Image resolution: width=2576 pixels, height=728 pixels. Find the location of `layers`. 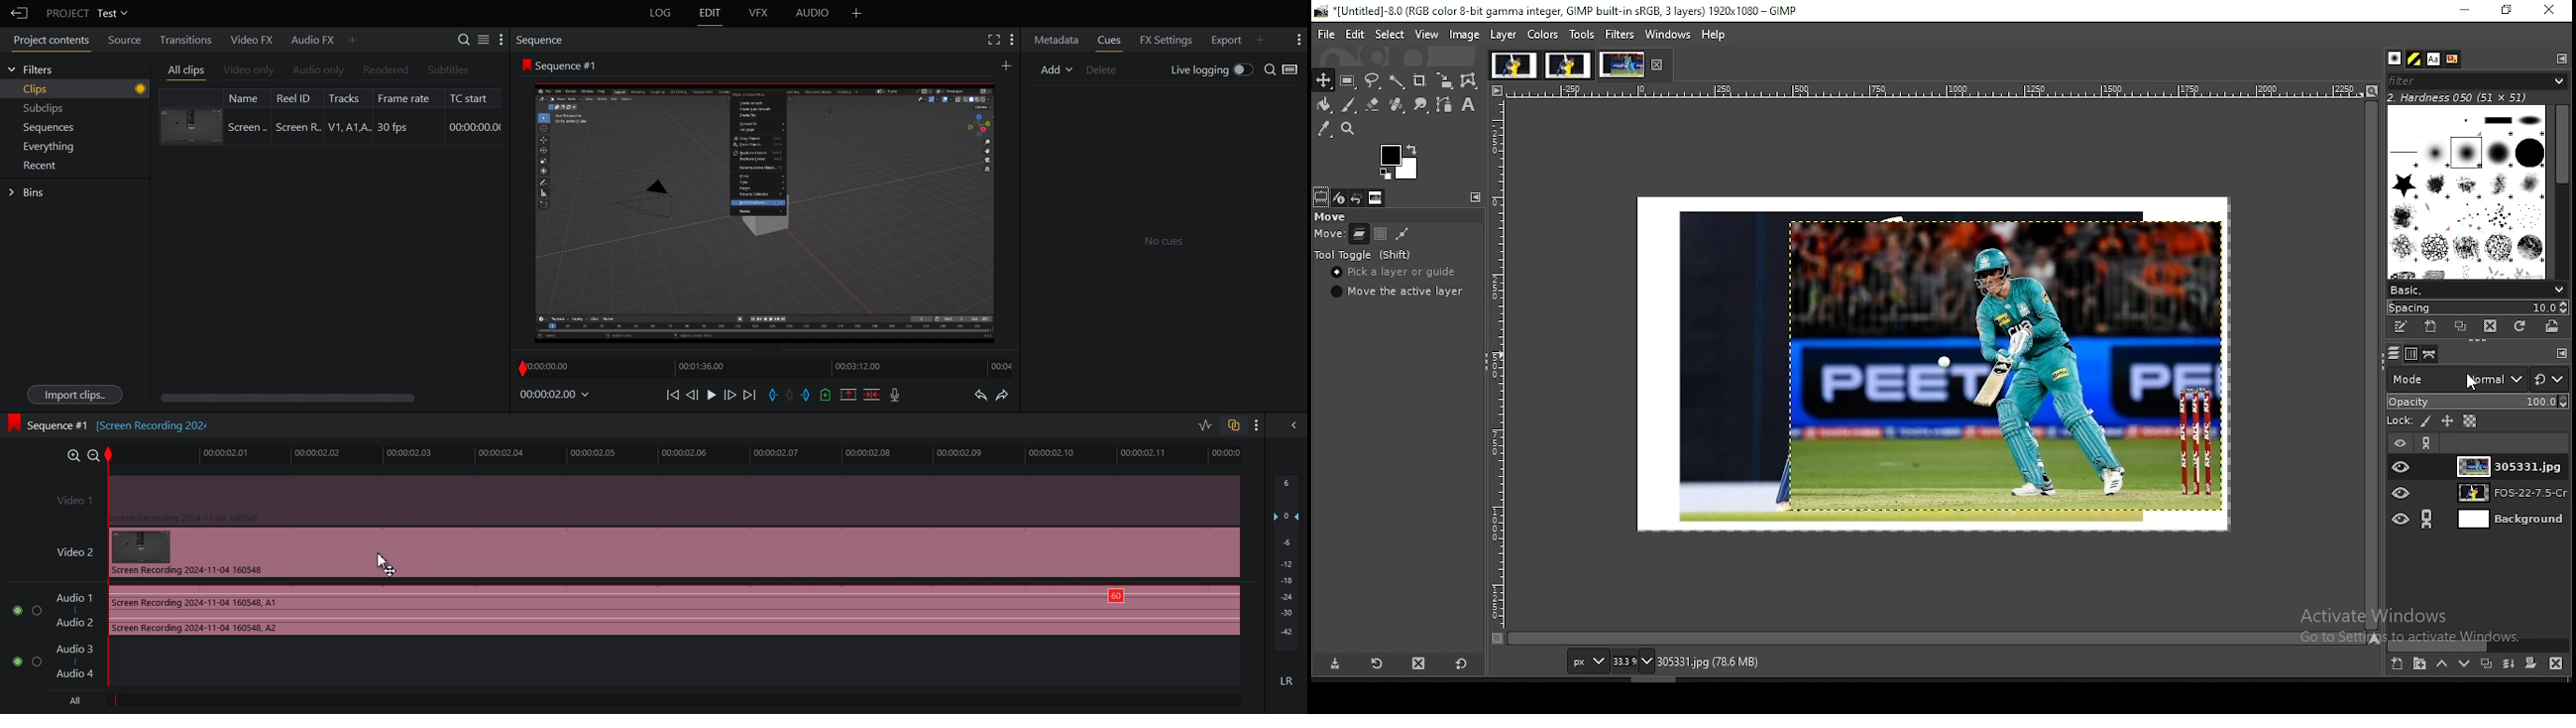

layers is located at coordinates (2394, 354).